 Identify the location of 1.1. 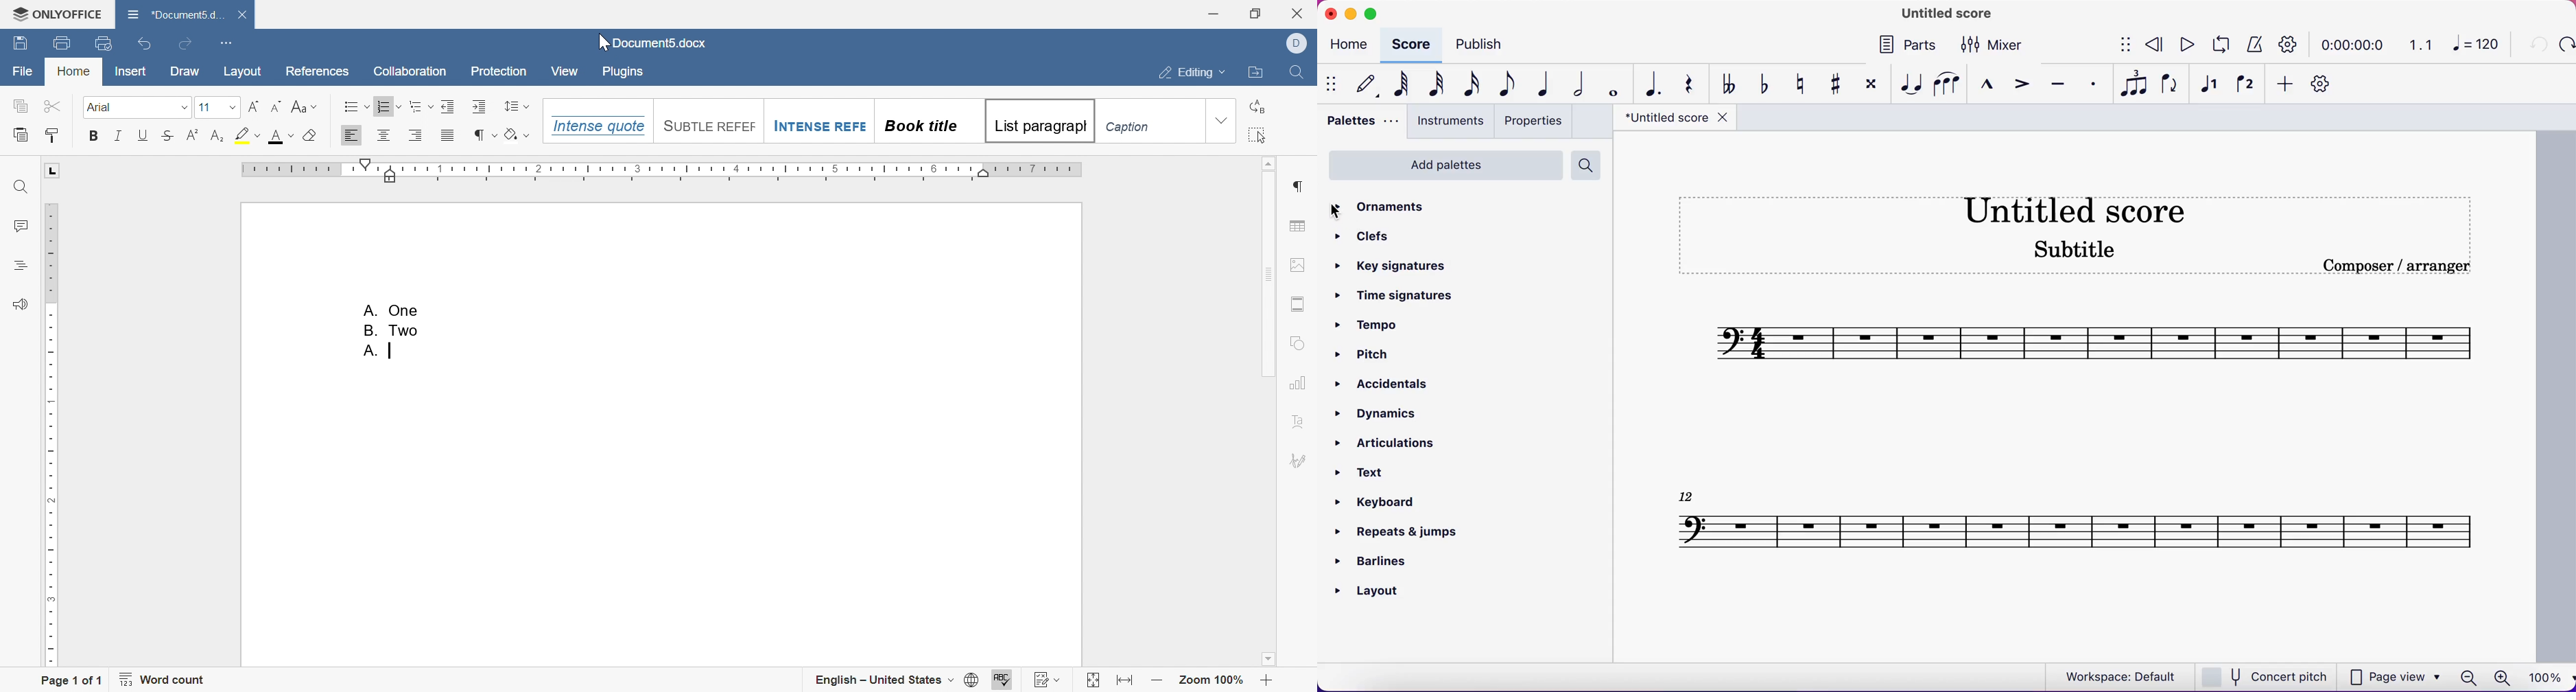
(2422, 44).